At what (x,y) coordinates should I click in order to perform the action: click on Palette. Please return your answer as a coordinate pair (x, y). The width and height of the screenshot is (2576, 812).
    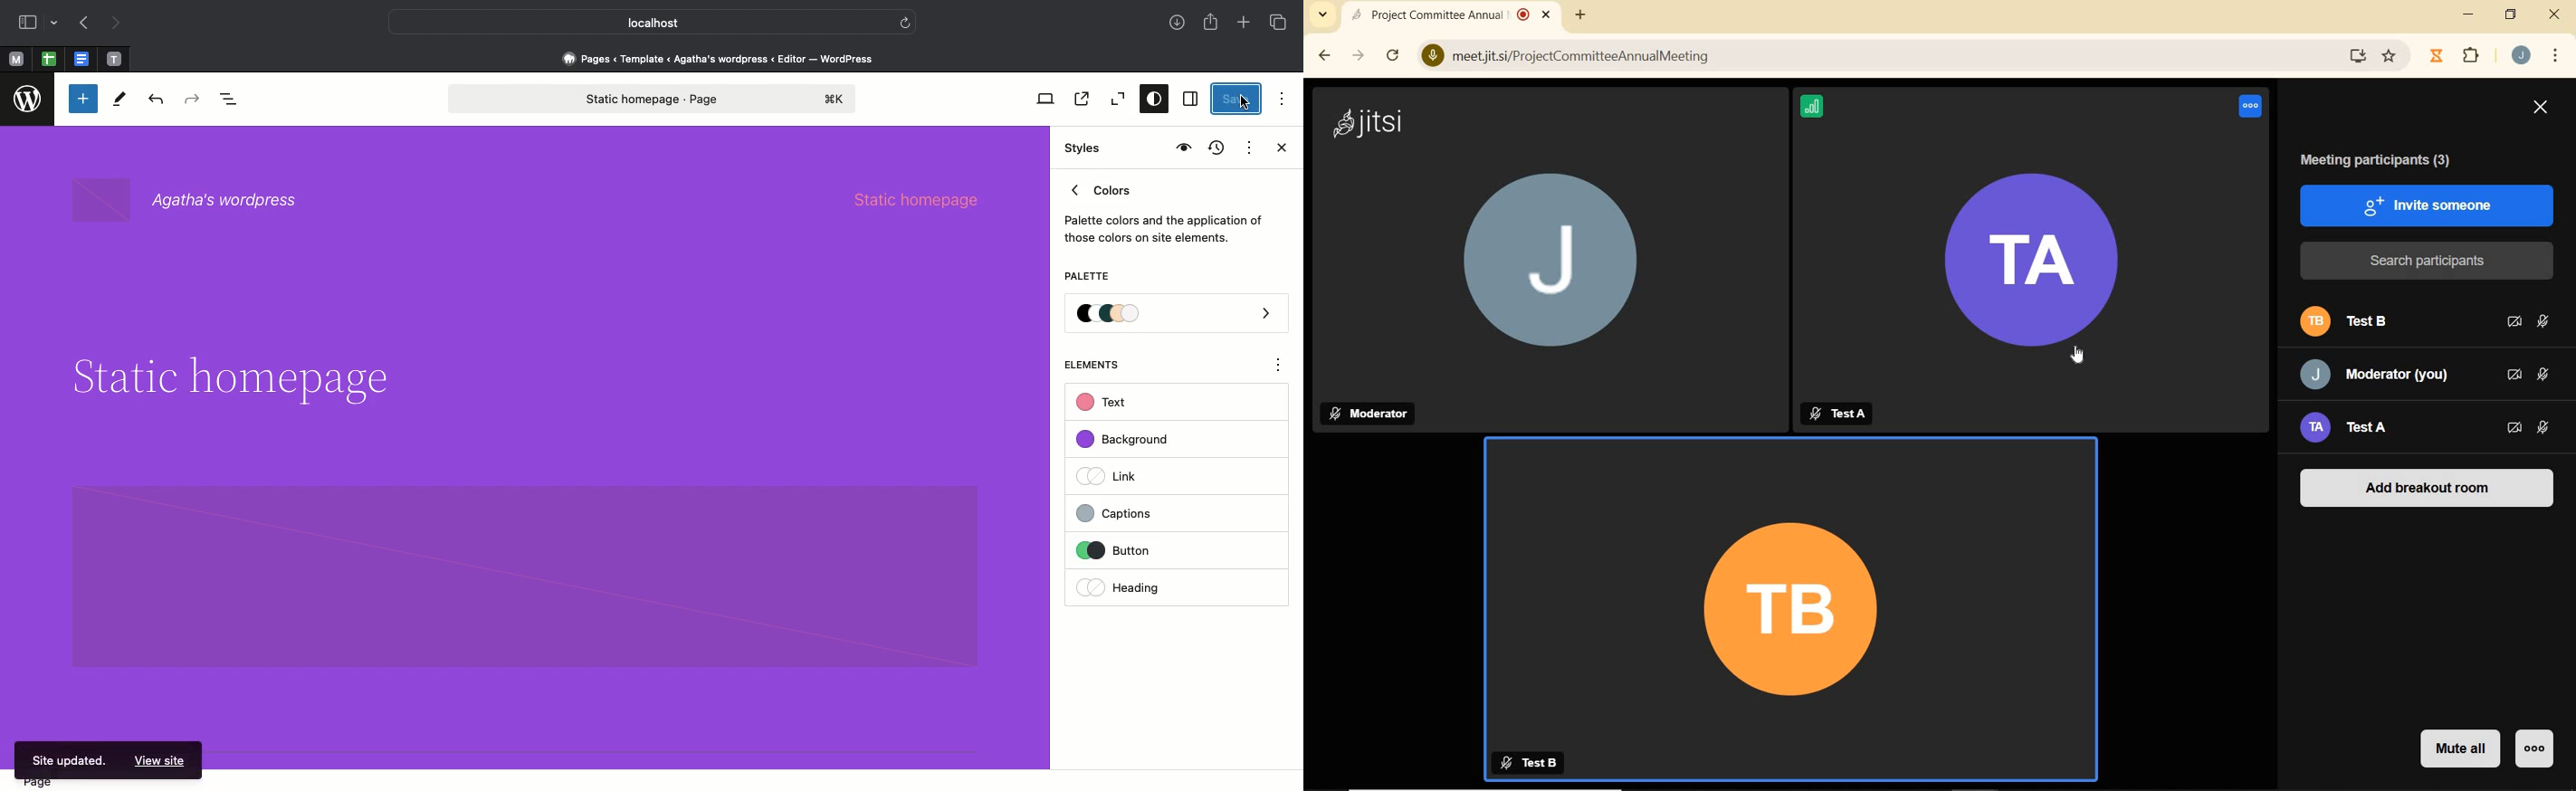
    Looking at the image, I should click on (1086, 278).